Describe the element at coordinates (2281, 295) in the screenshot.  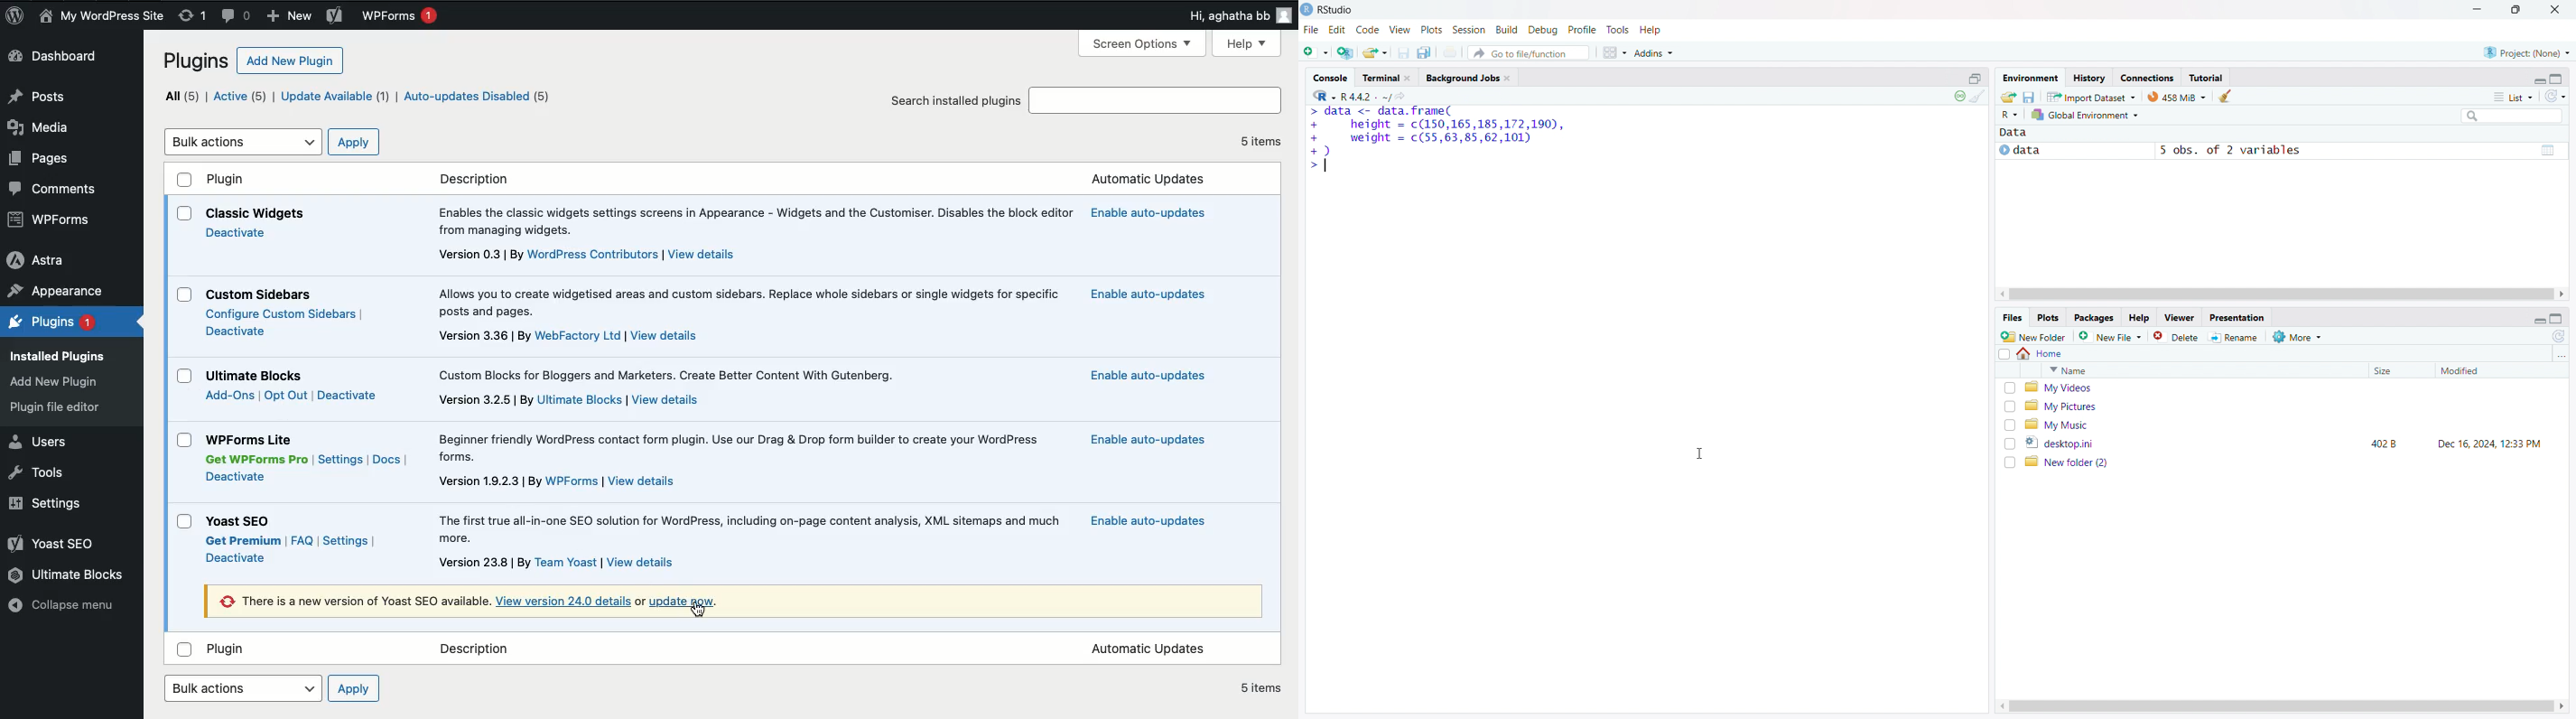
I see `scrollbar` at that location.